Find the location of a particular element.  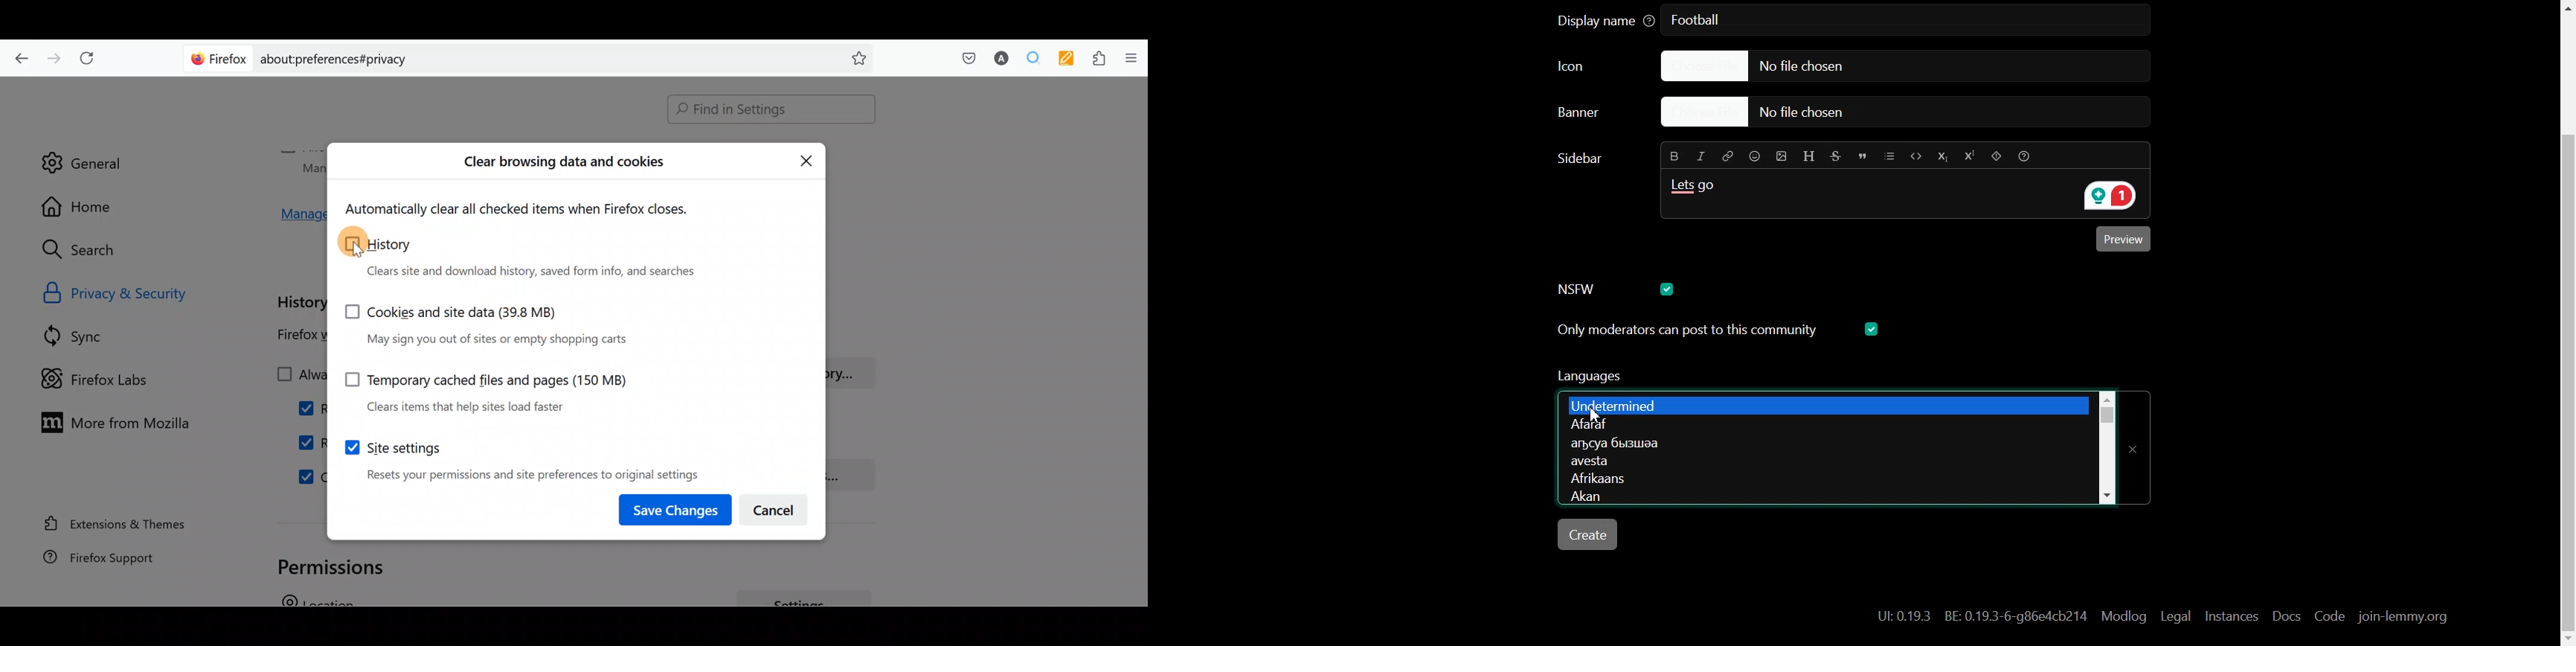

Languages is located at coordinates (1825, 403).